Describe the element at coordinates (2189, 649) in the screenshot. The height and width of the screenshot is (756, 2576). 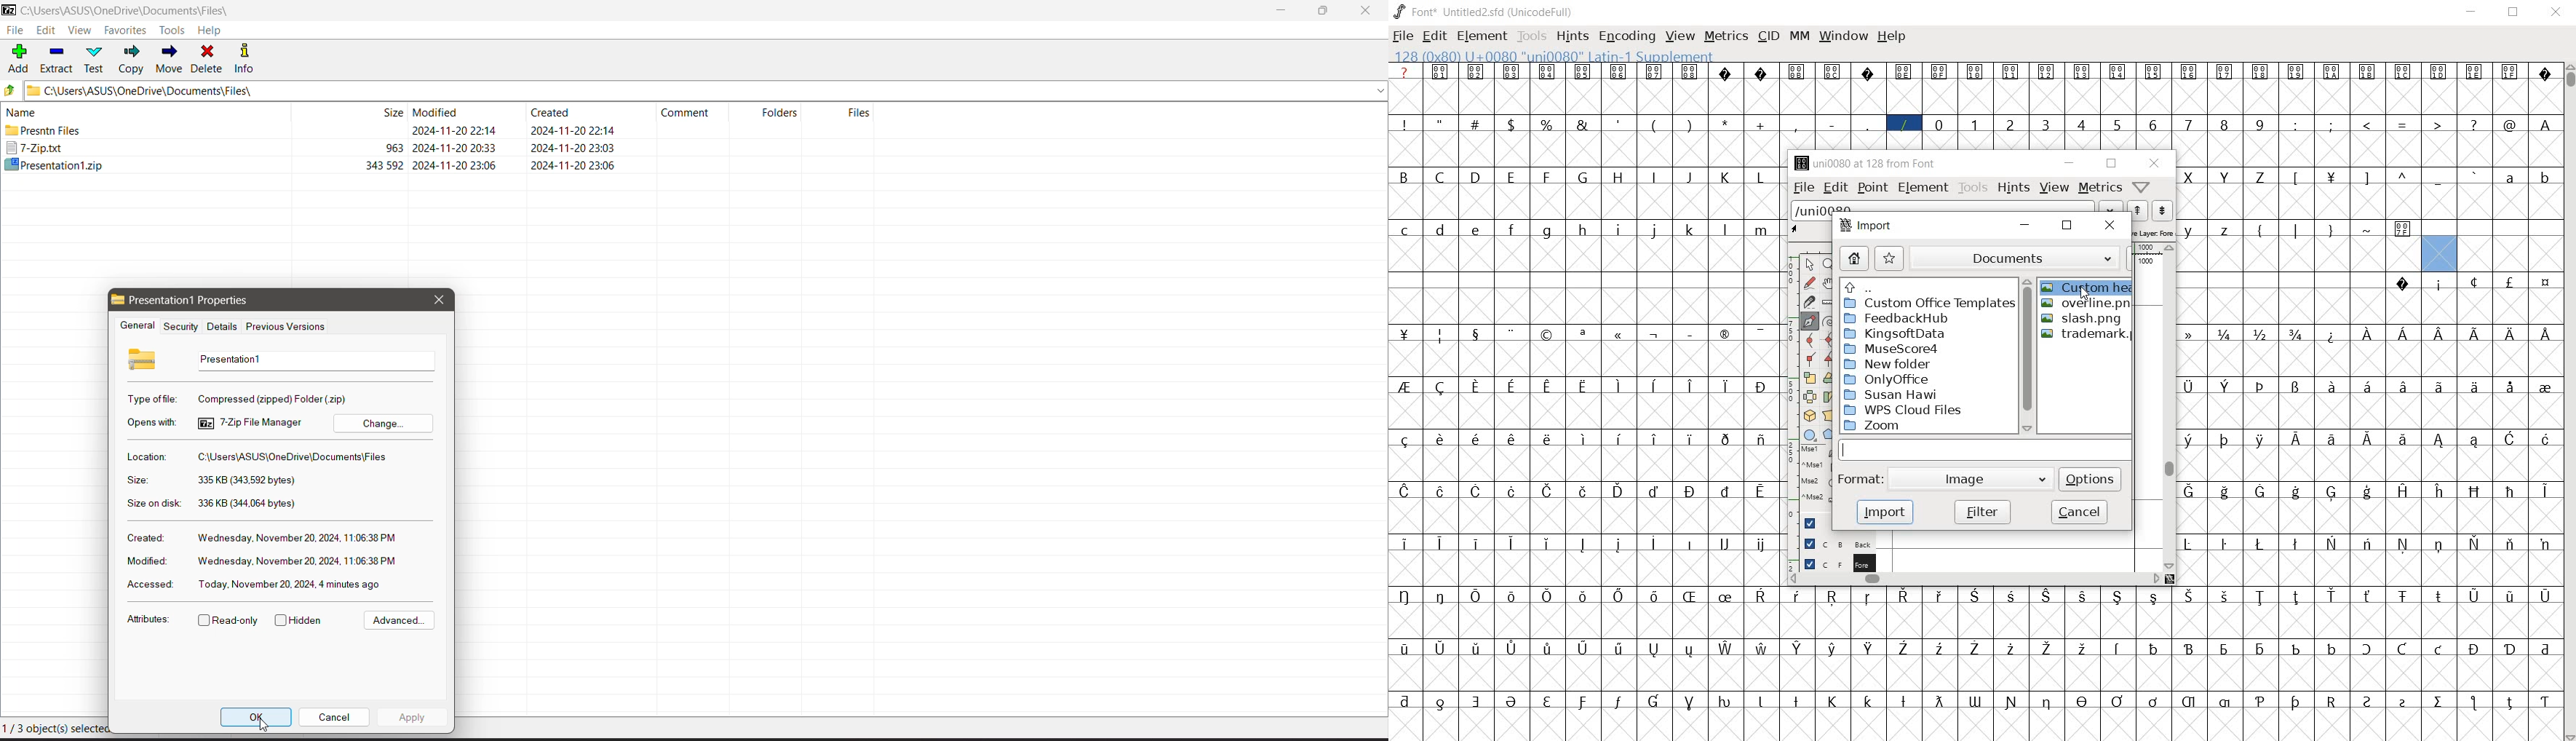
I see `glyph` at that location.